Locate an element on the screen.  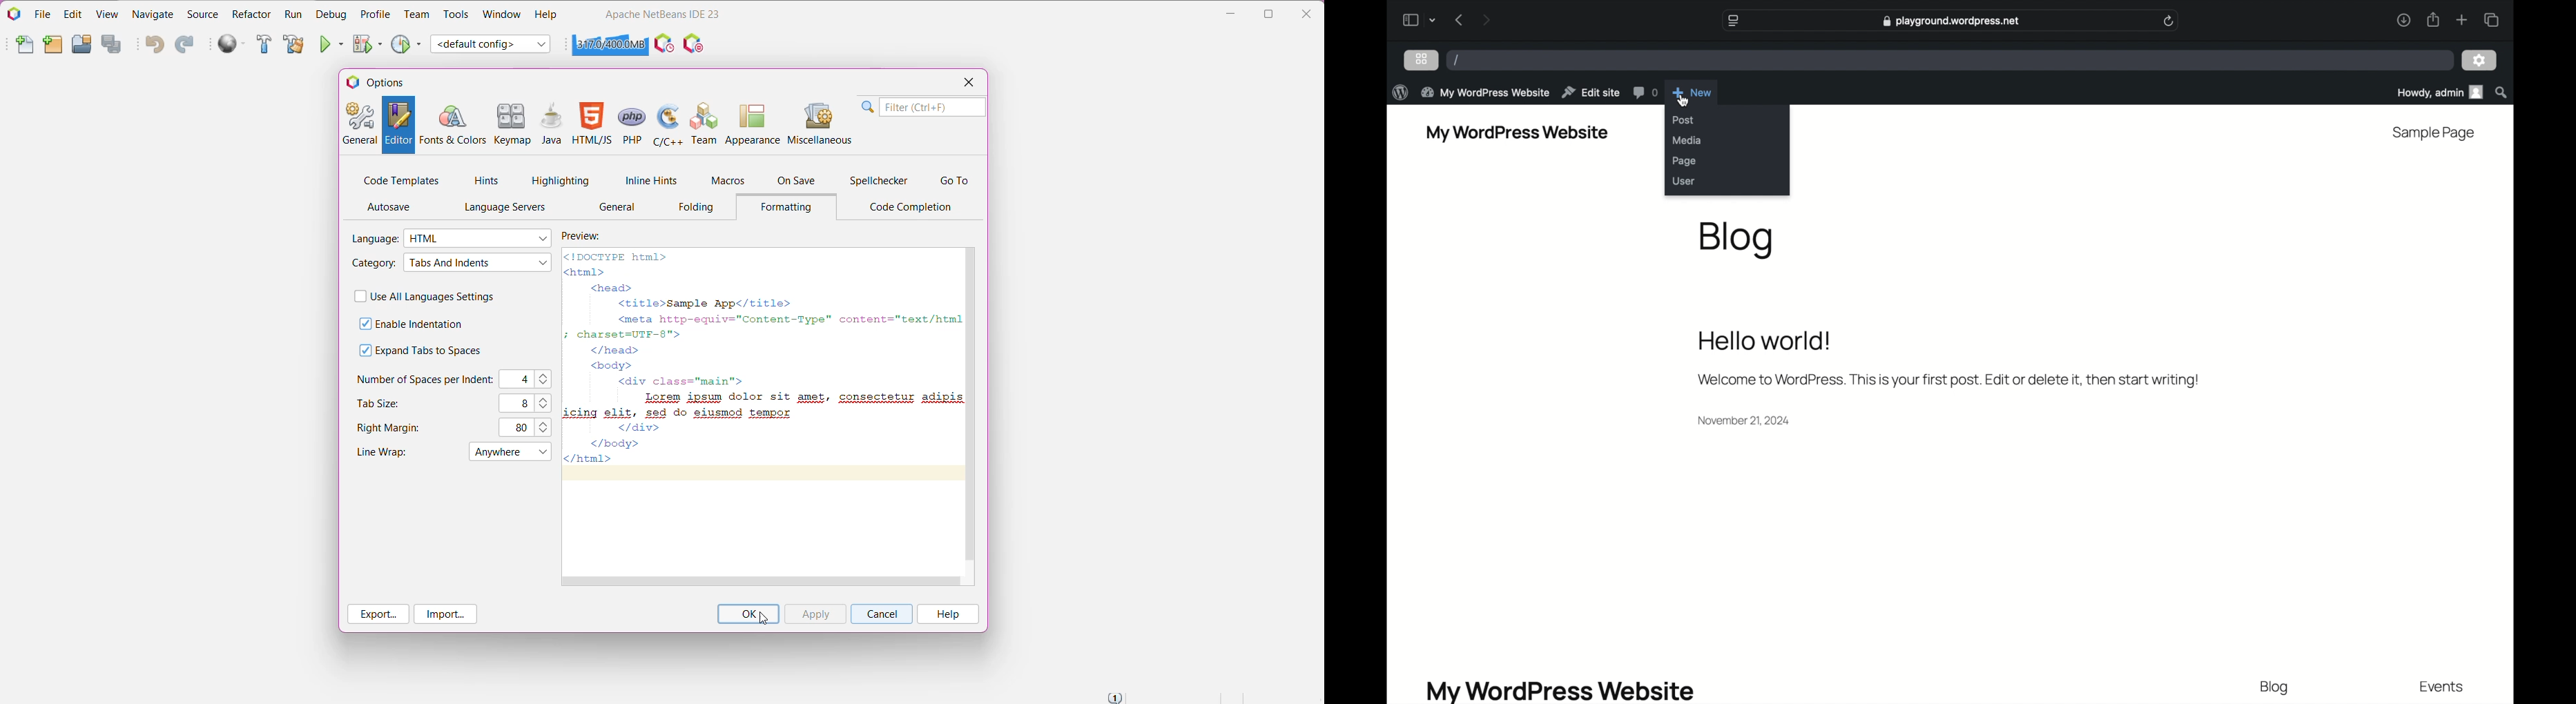
media is located at coordinates (1688, 141).